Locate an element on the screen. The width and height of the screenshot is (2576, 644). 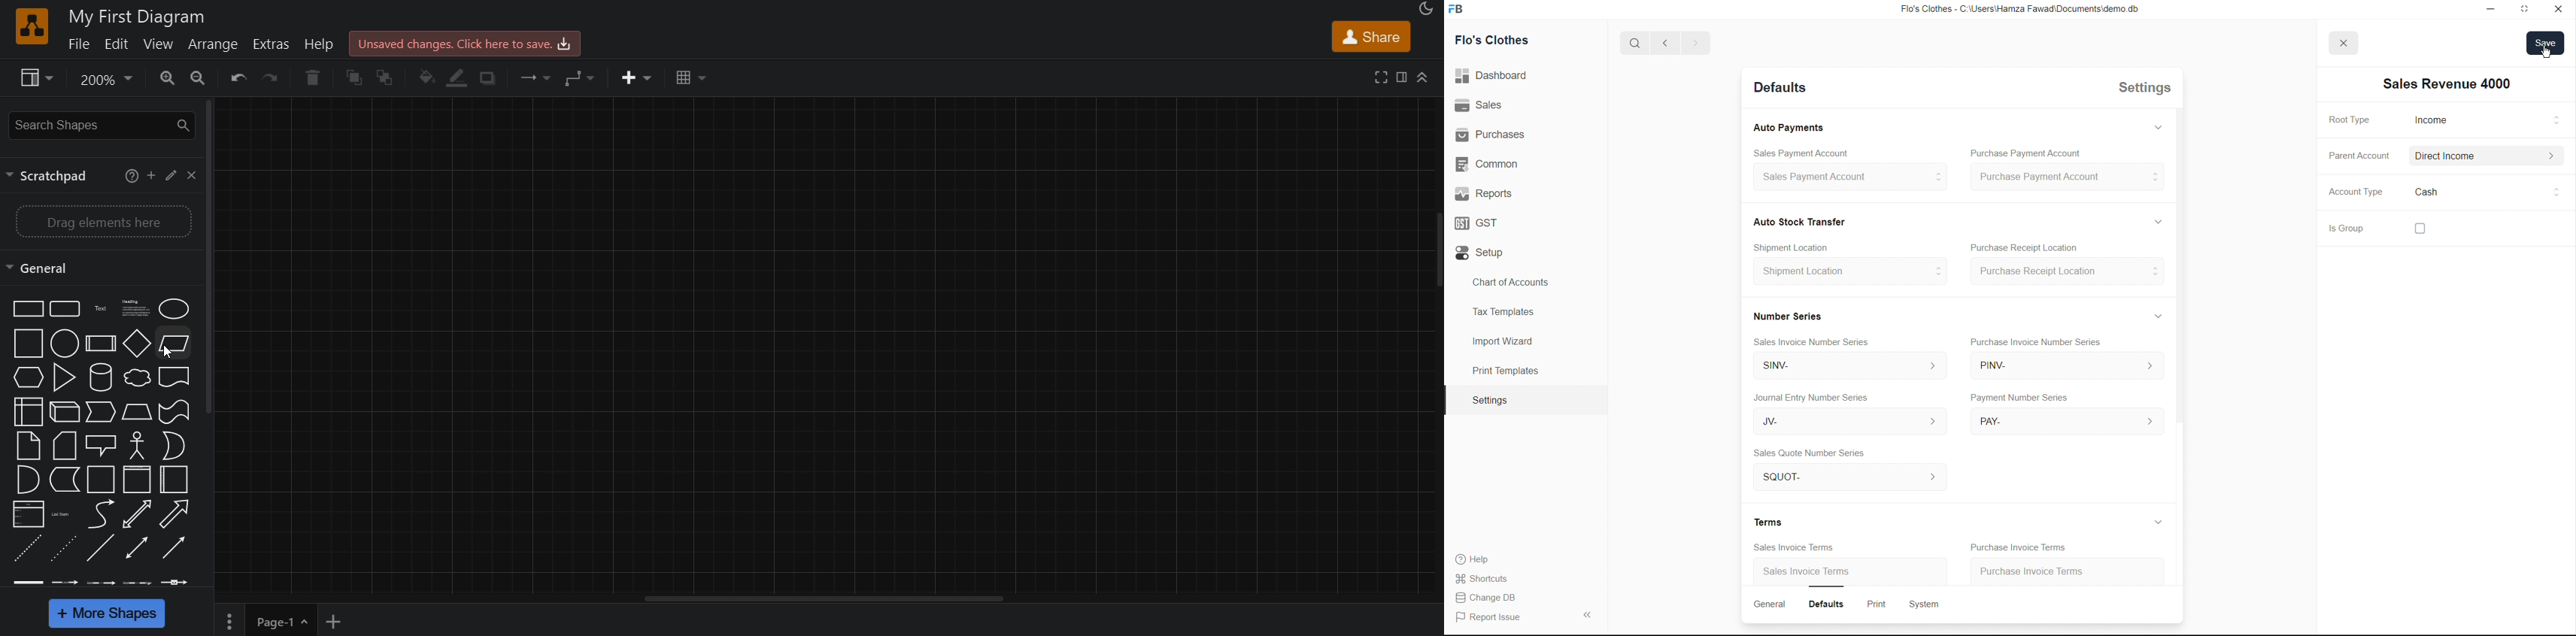
Purchase Payment Account is located at coordinates (2066, 178).